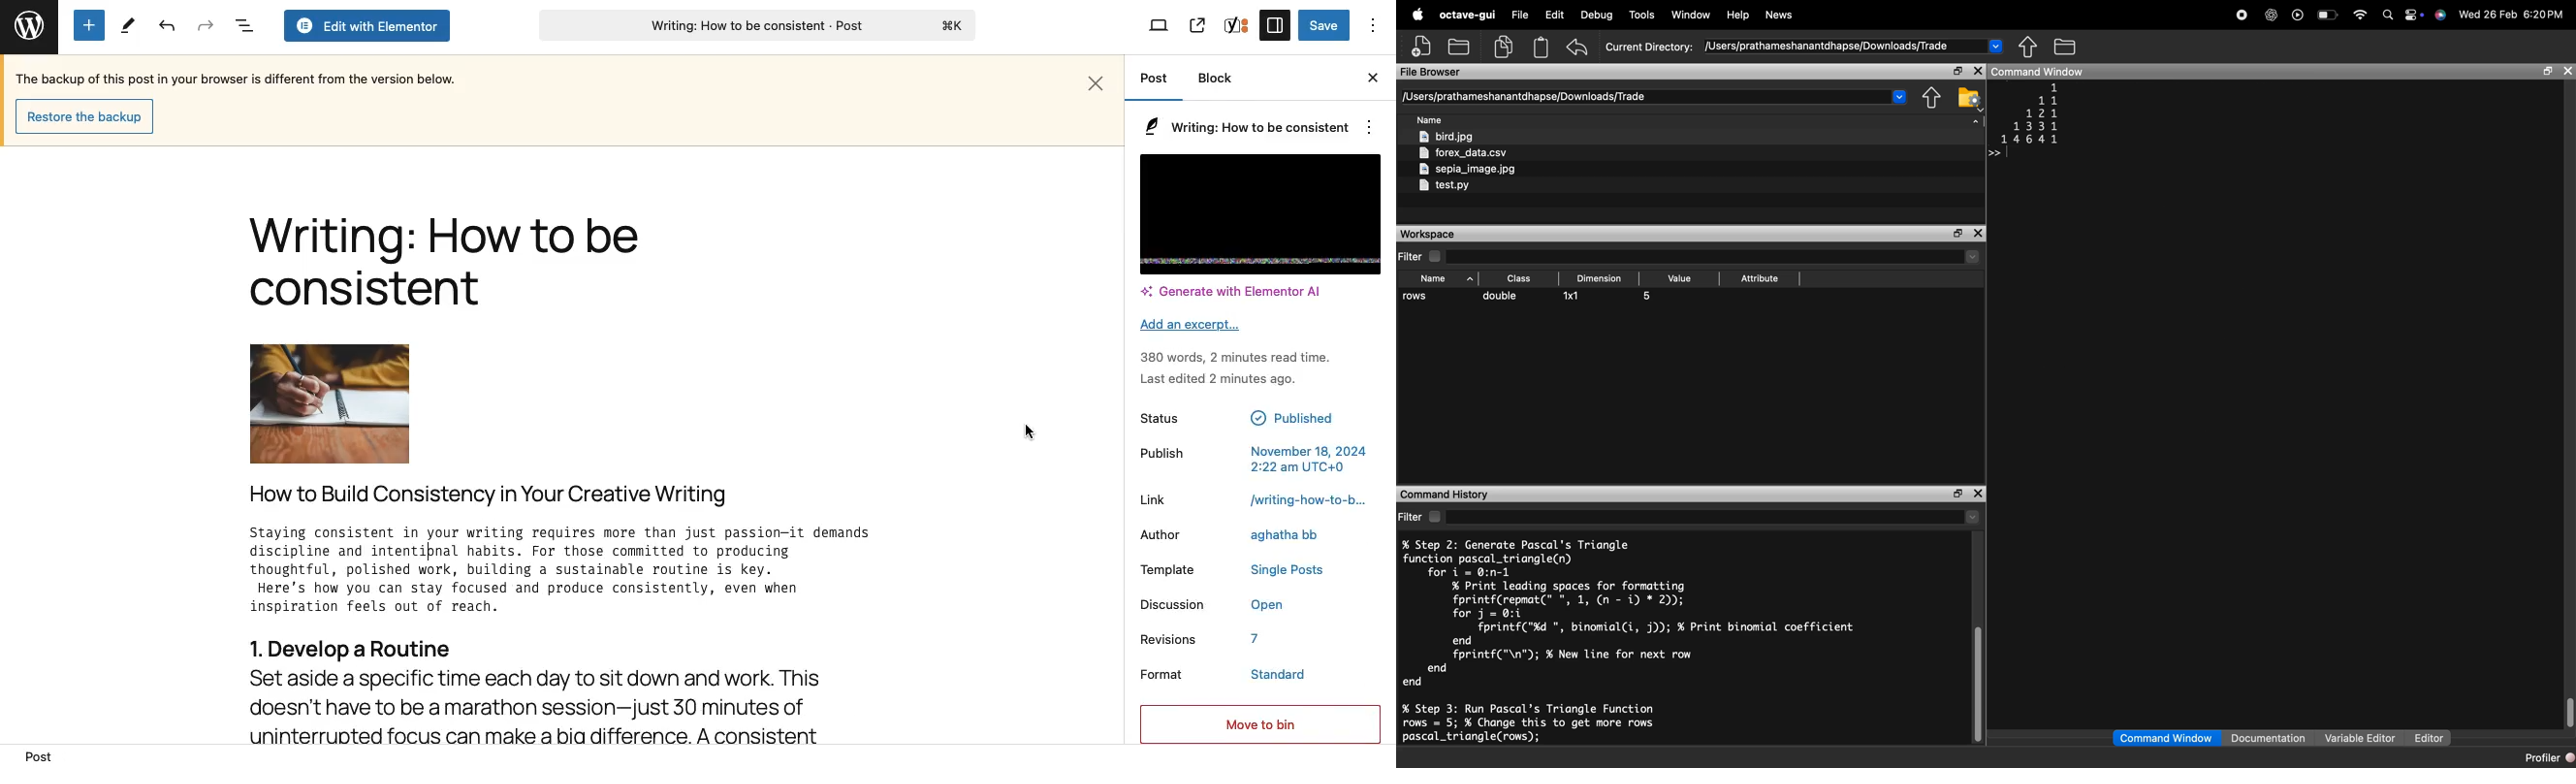 This screenshot has height=784, width=2576. Describe the element at coordinates (1196, 25) in the screenshot. I see `View post` at that location.